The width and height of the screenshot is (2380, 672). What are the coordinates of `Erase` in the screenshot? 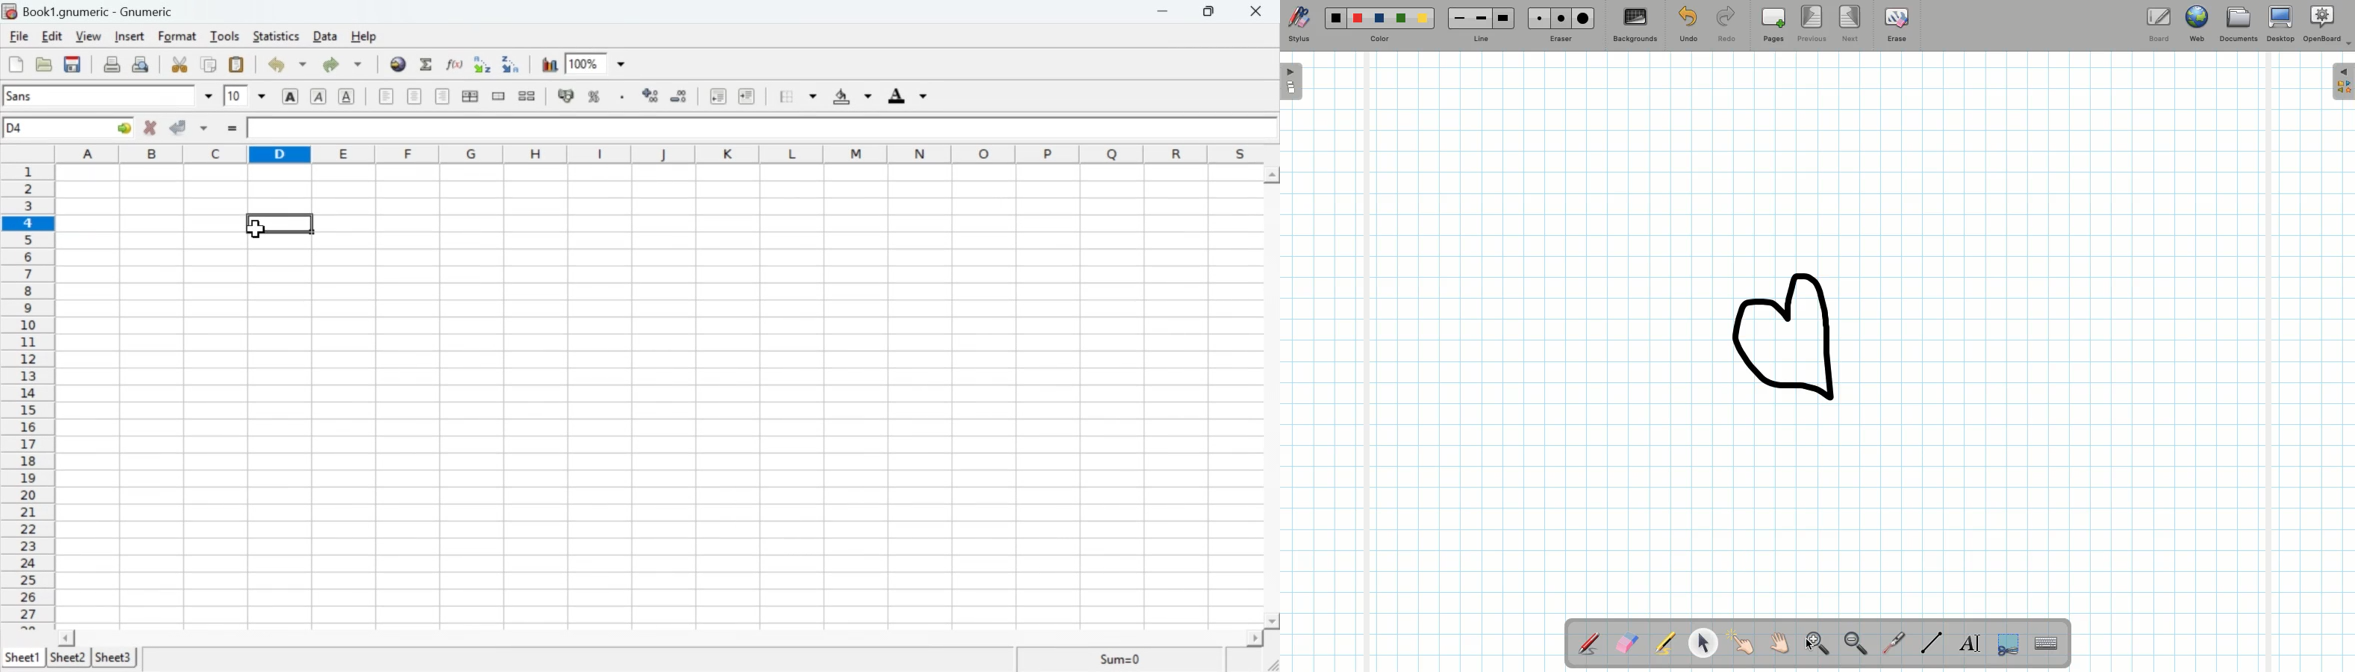 It's located at (1897, 28).